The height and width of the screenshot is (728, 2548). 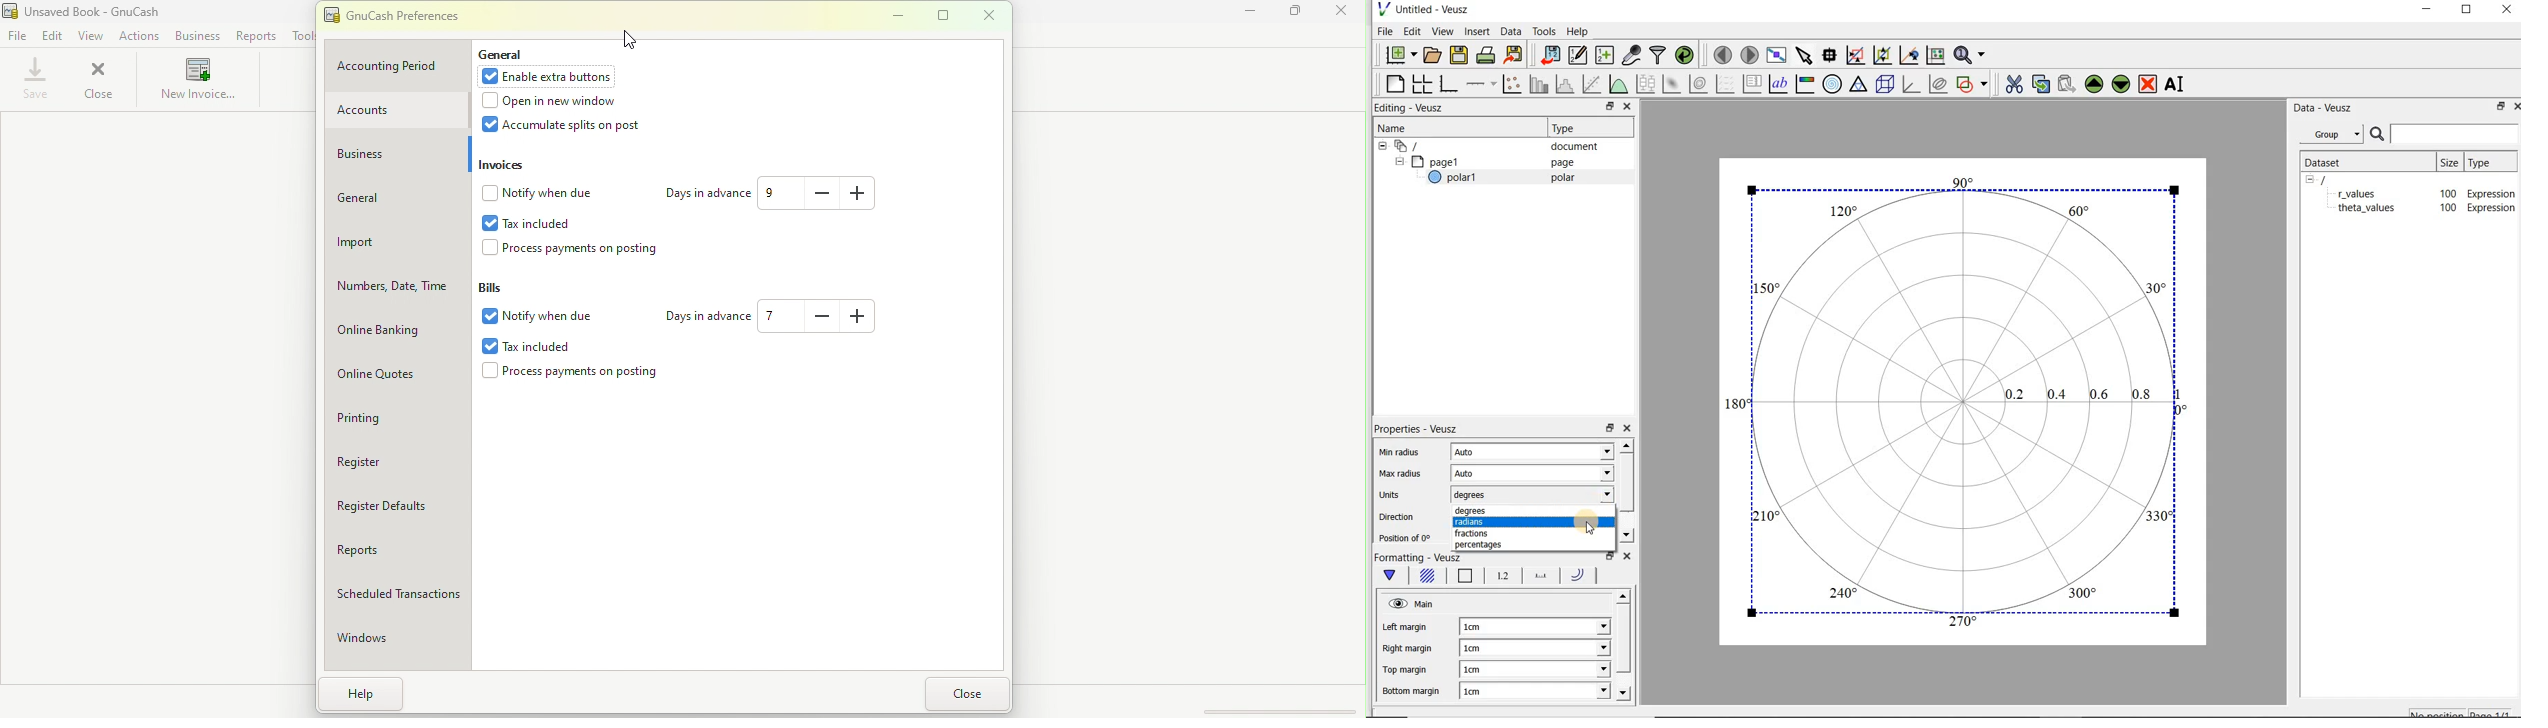 I want to click on Bottom margin, so click(x=1413, y=691).